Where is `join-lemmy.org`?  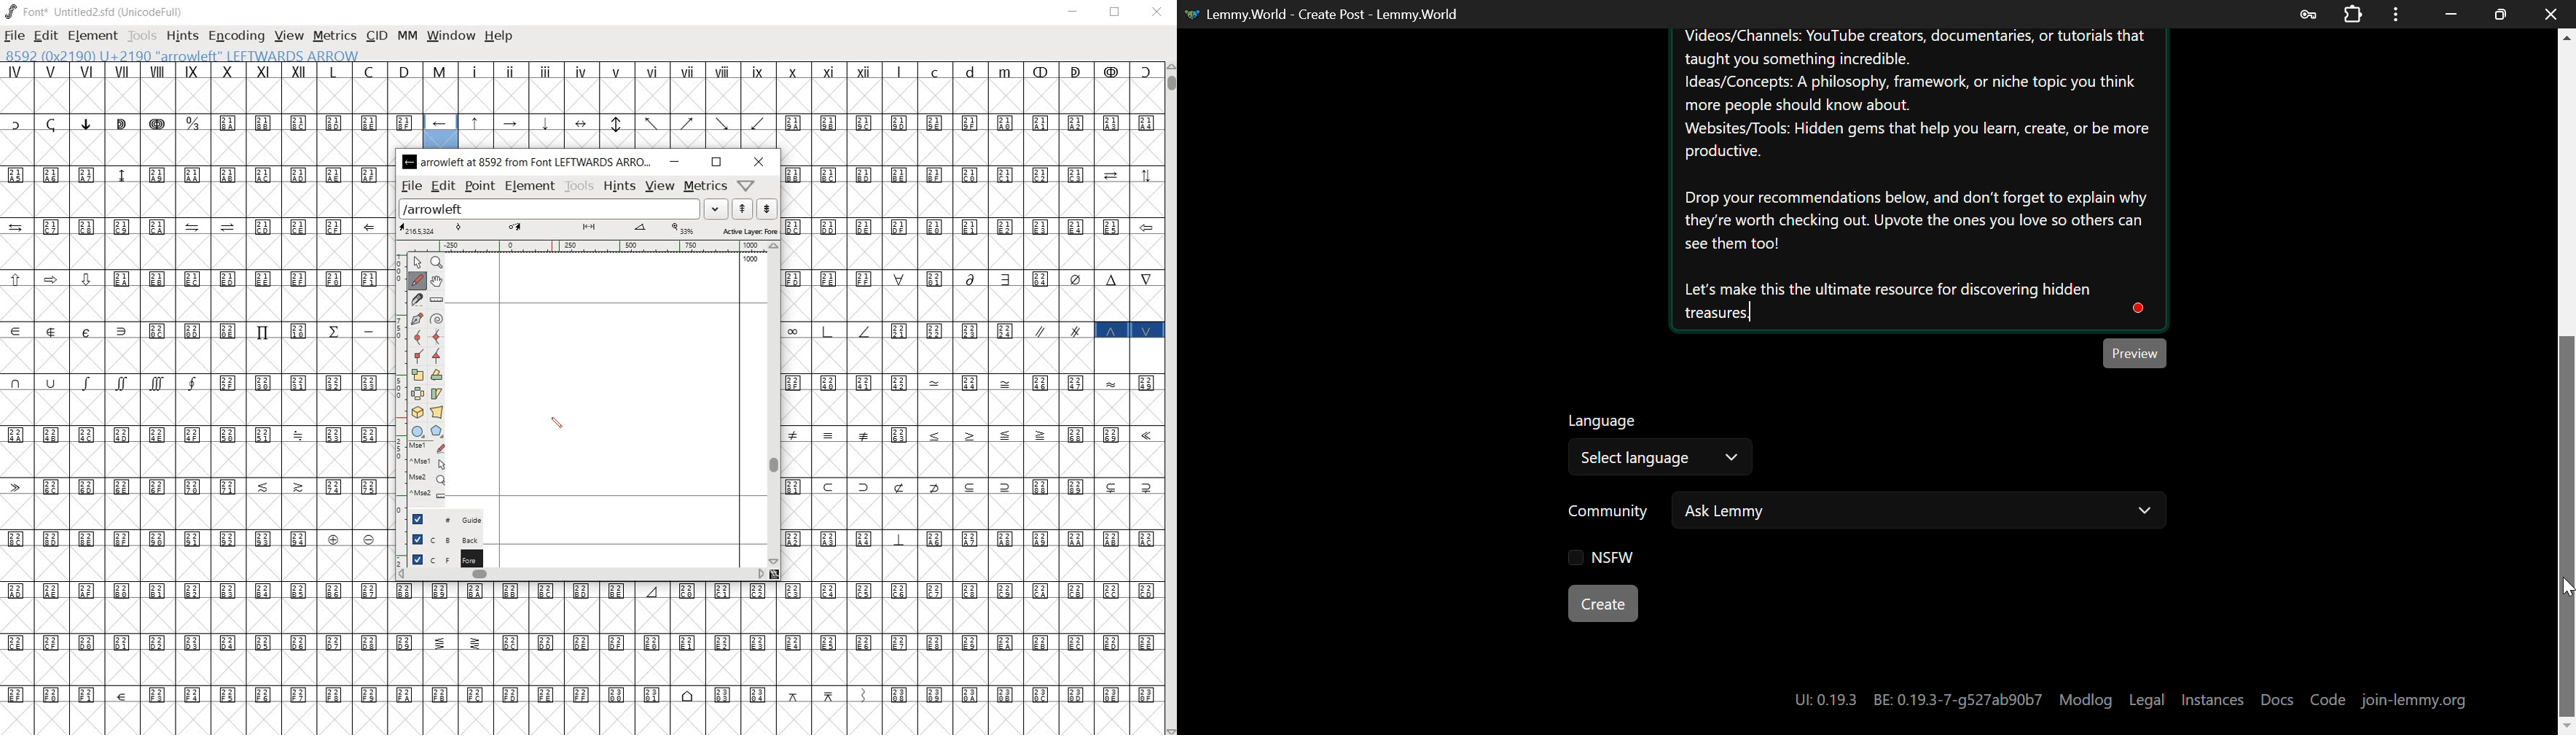
join-lemmy.org is located at coordinates (2414, 701).